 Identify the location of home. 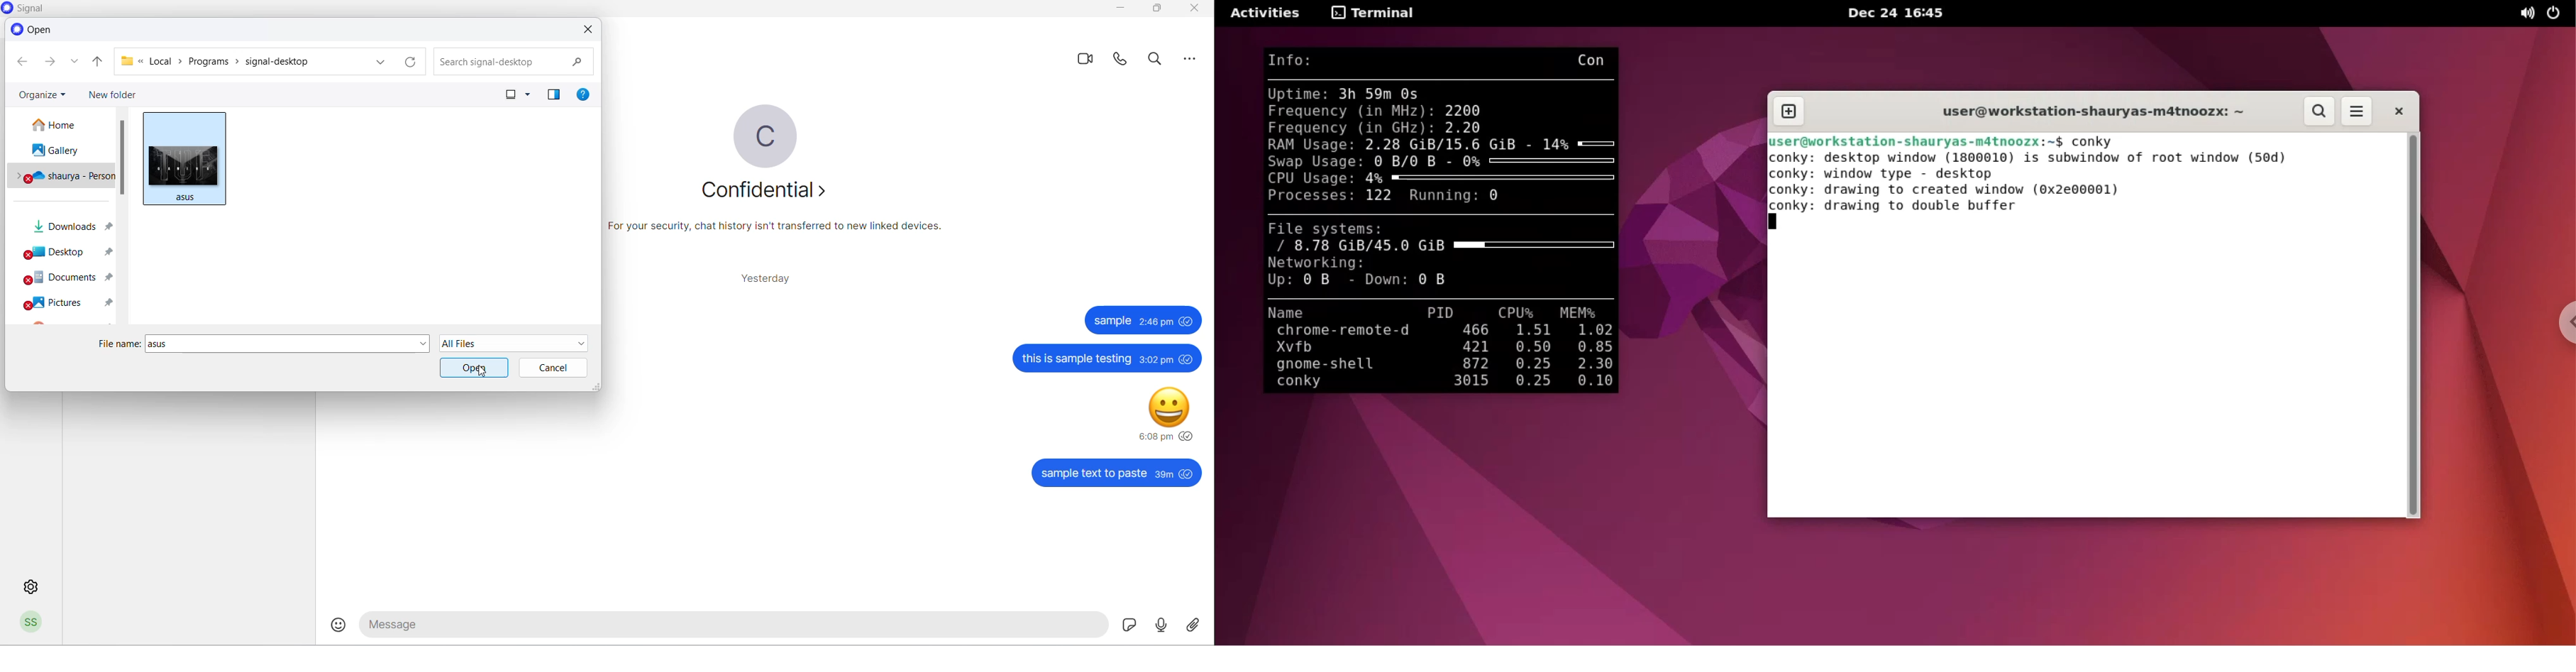
(62, 125).